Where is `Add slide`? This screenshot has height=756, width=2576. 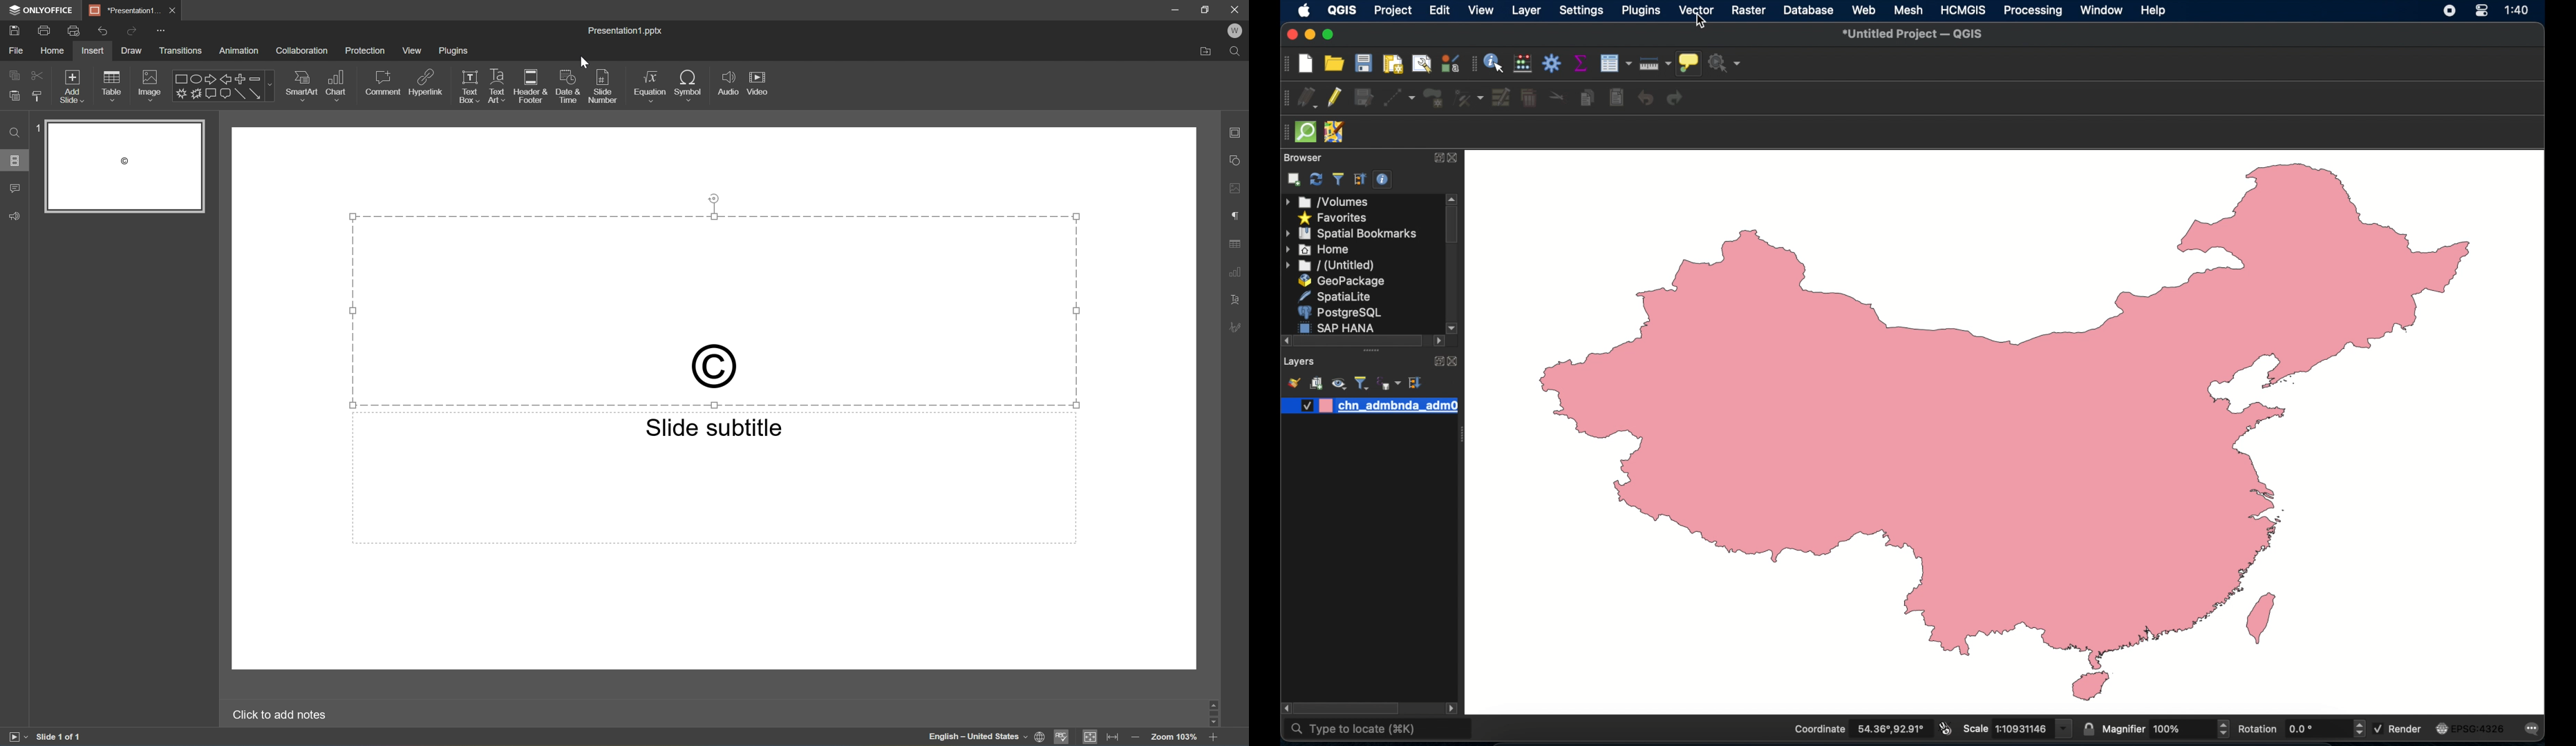 Add slide is located at coordinates (70, 86).